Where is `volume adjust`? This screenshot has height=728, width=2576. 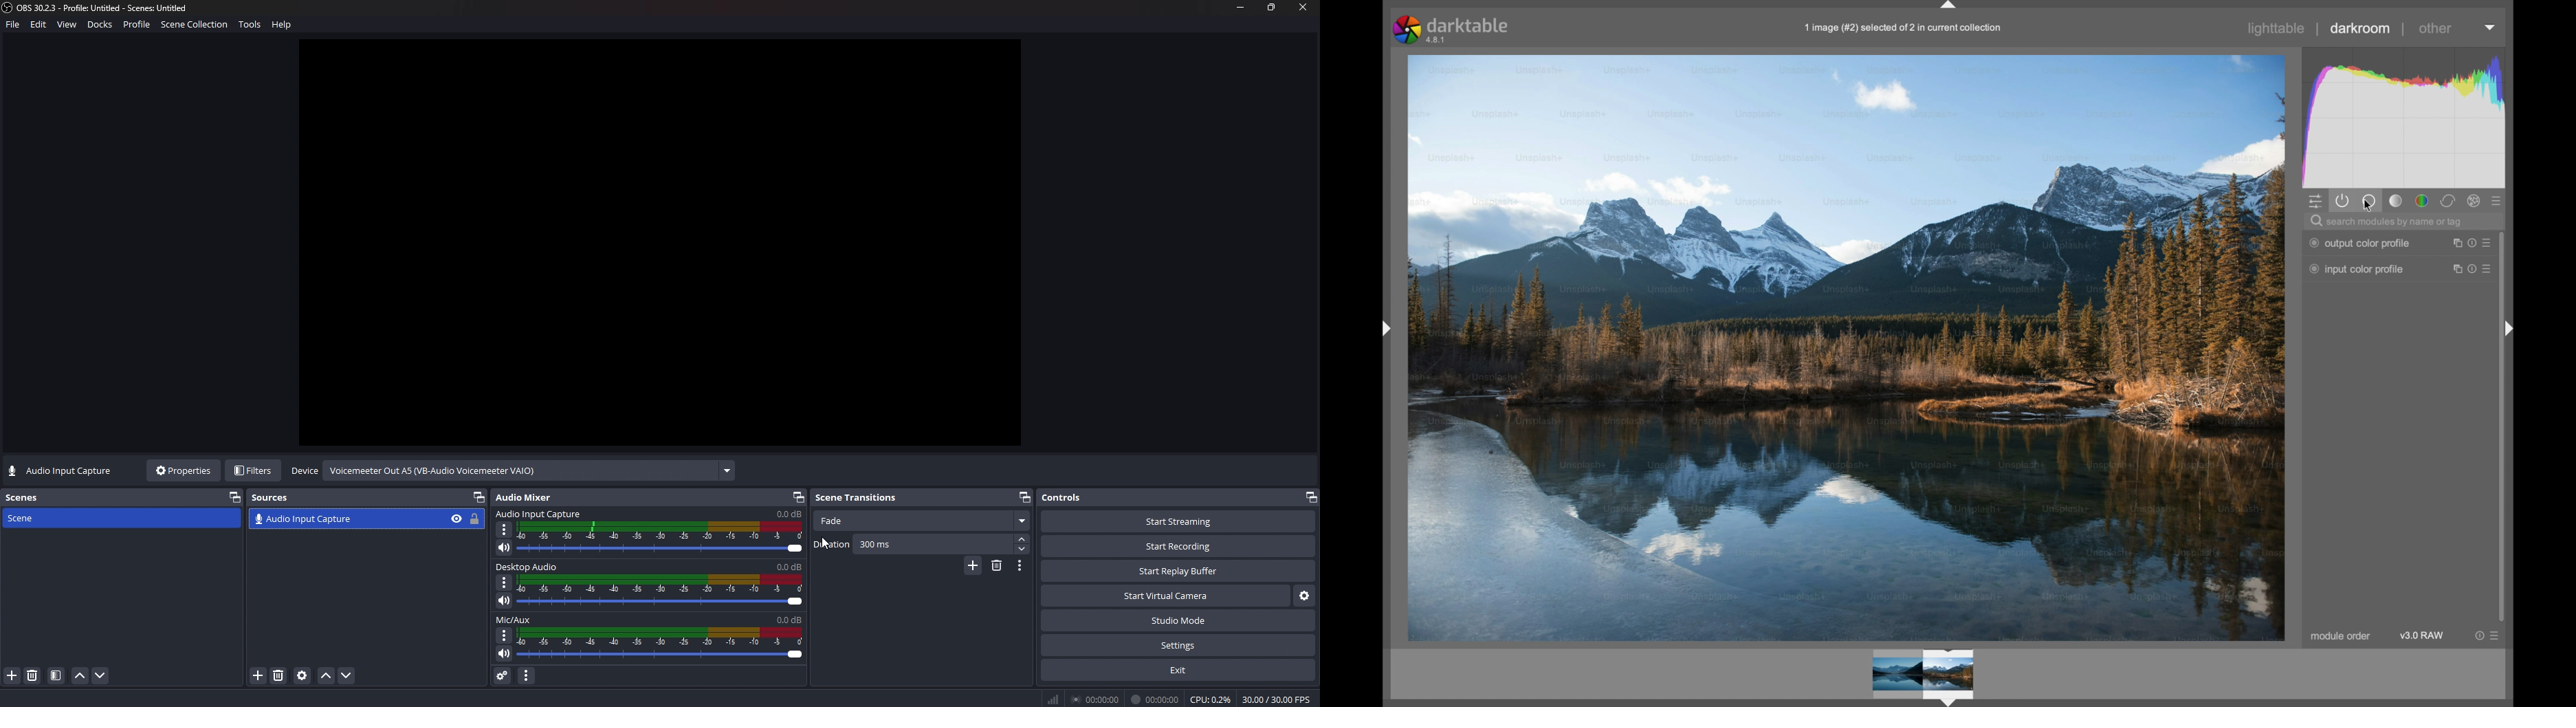 volume adjust is located at coordinates (660, 593).